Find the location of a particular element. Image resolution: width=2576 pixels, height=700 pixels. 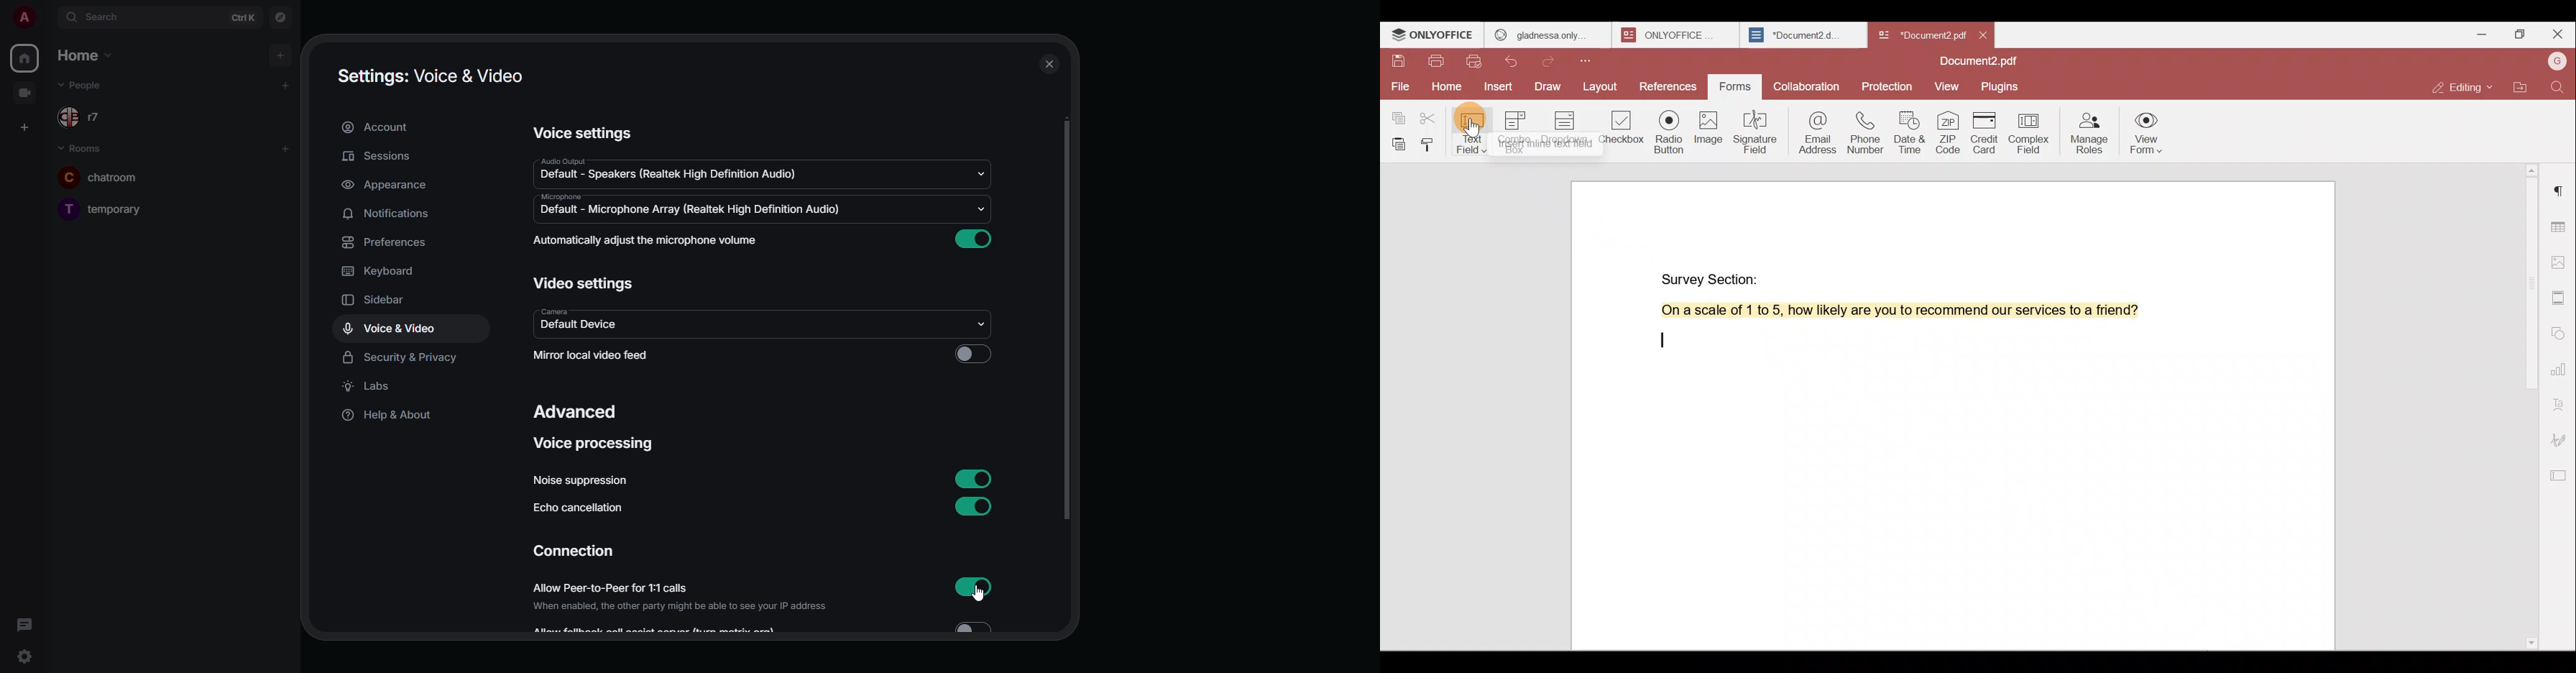

rooms is located at coordinates (85, 149).